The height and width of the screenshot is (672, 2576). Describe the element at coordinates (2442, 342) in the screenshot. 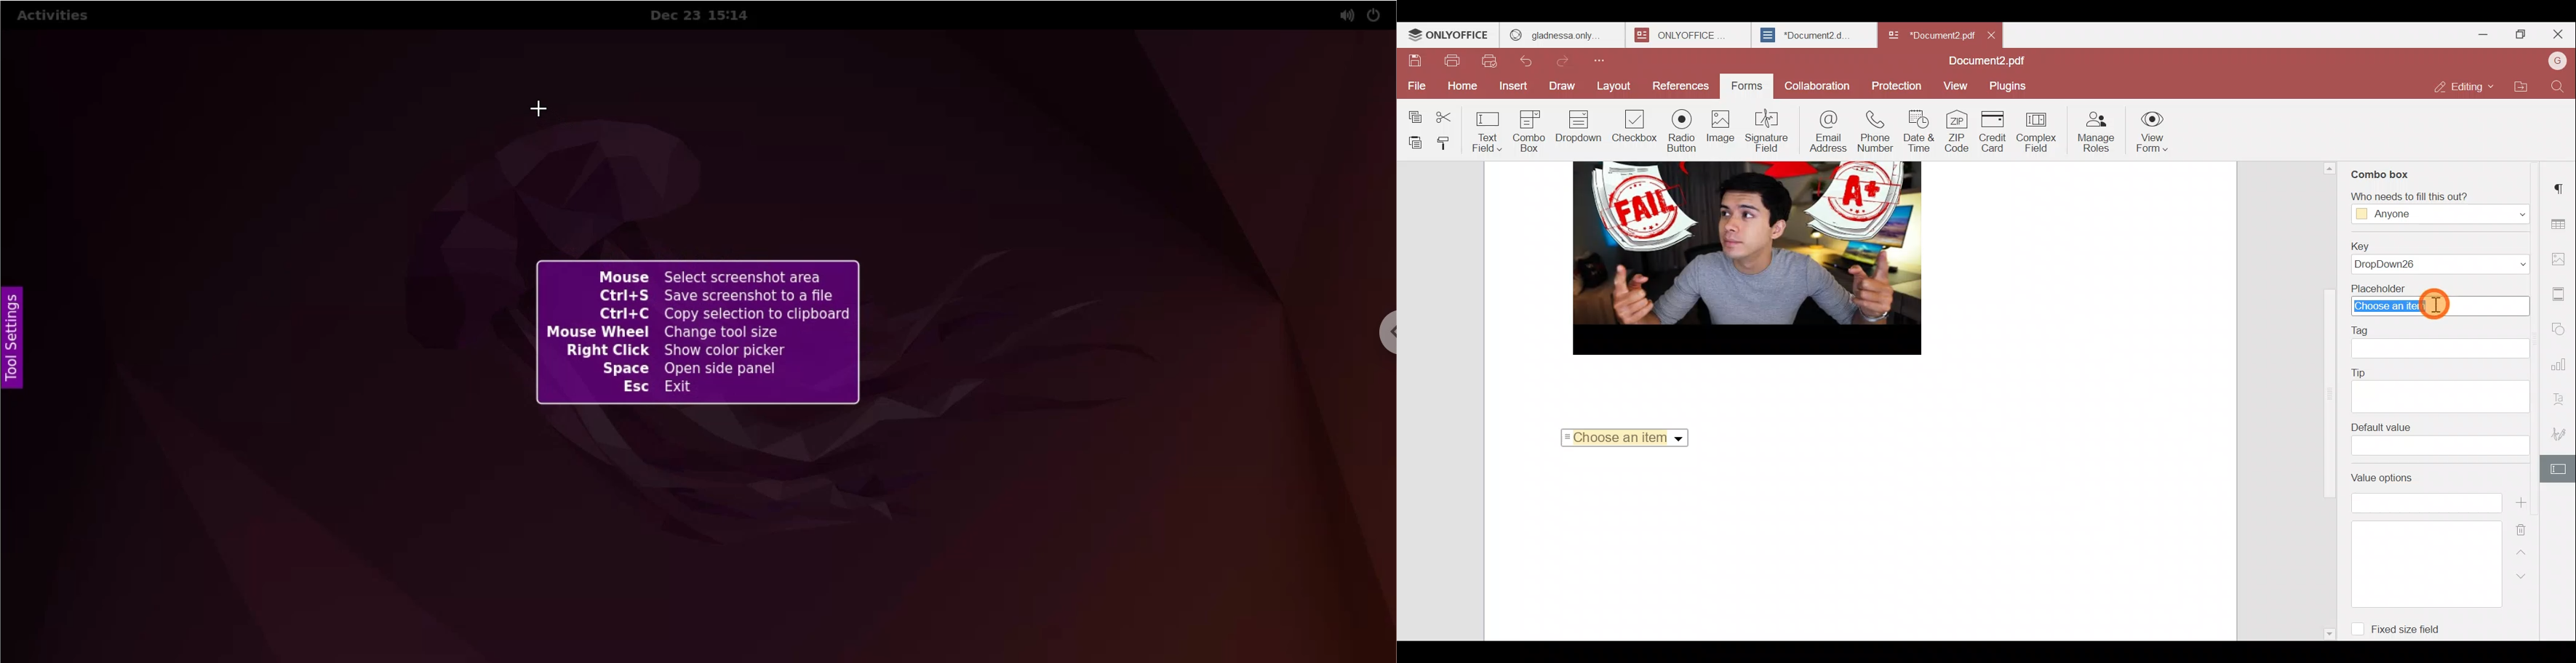

I see `Tag` at that location.